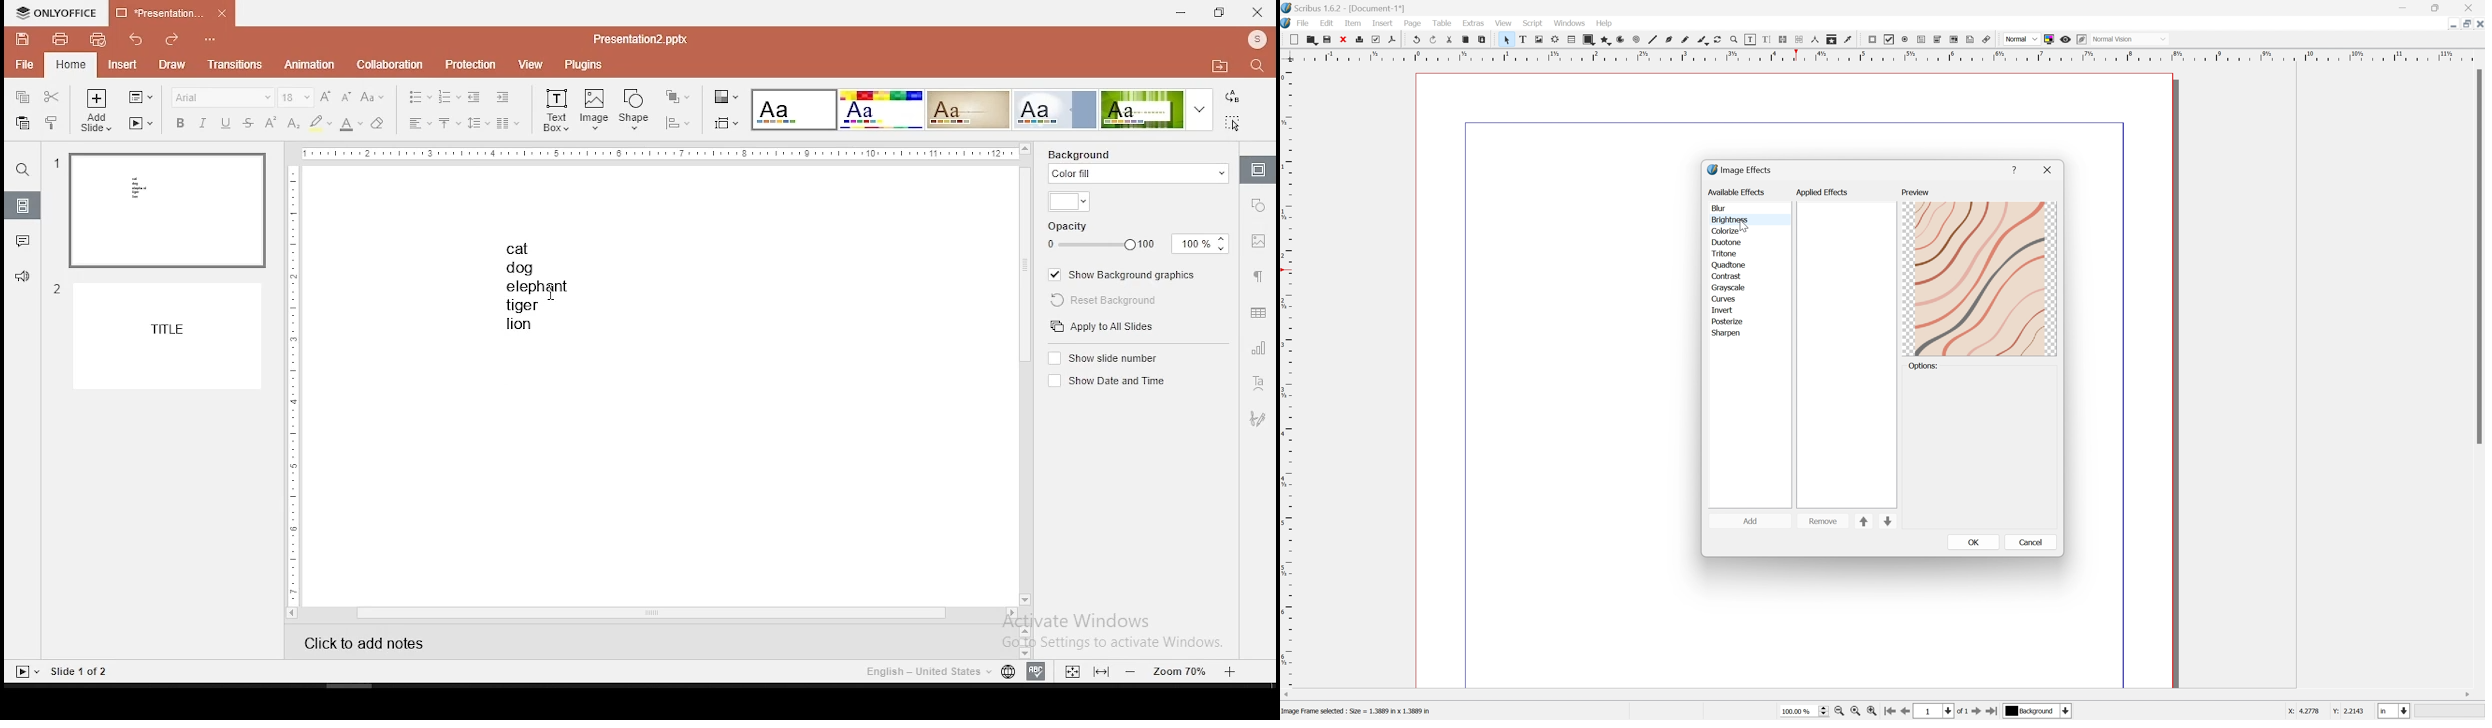 This screenshot has height=728, width=2492. Describe the element at coordinates (220, 97) in the screenshot. I see `font` at that location.